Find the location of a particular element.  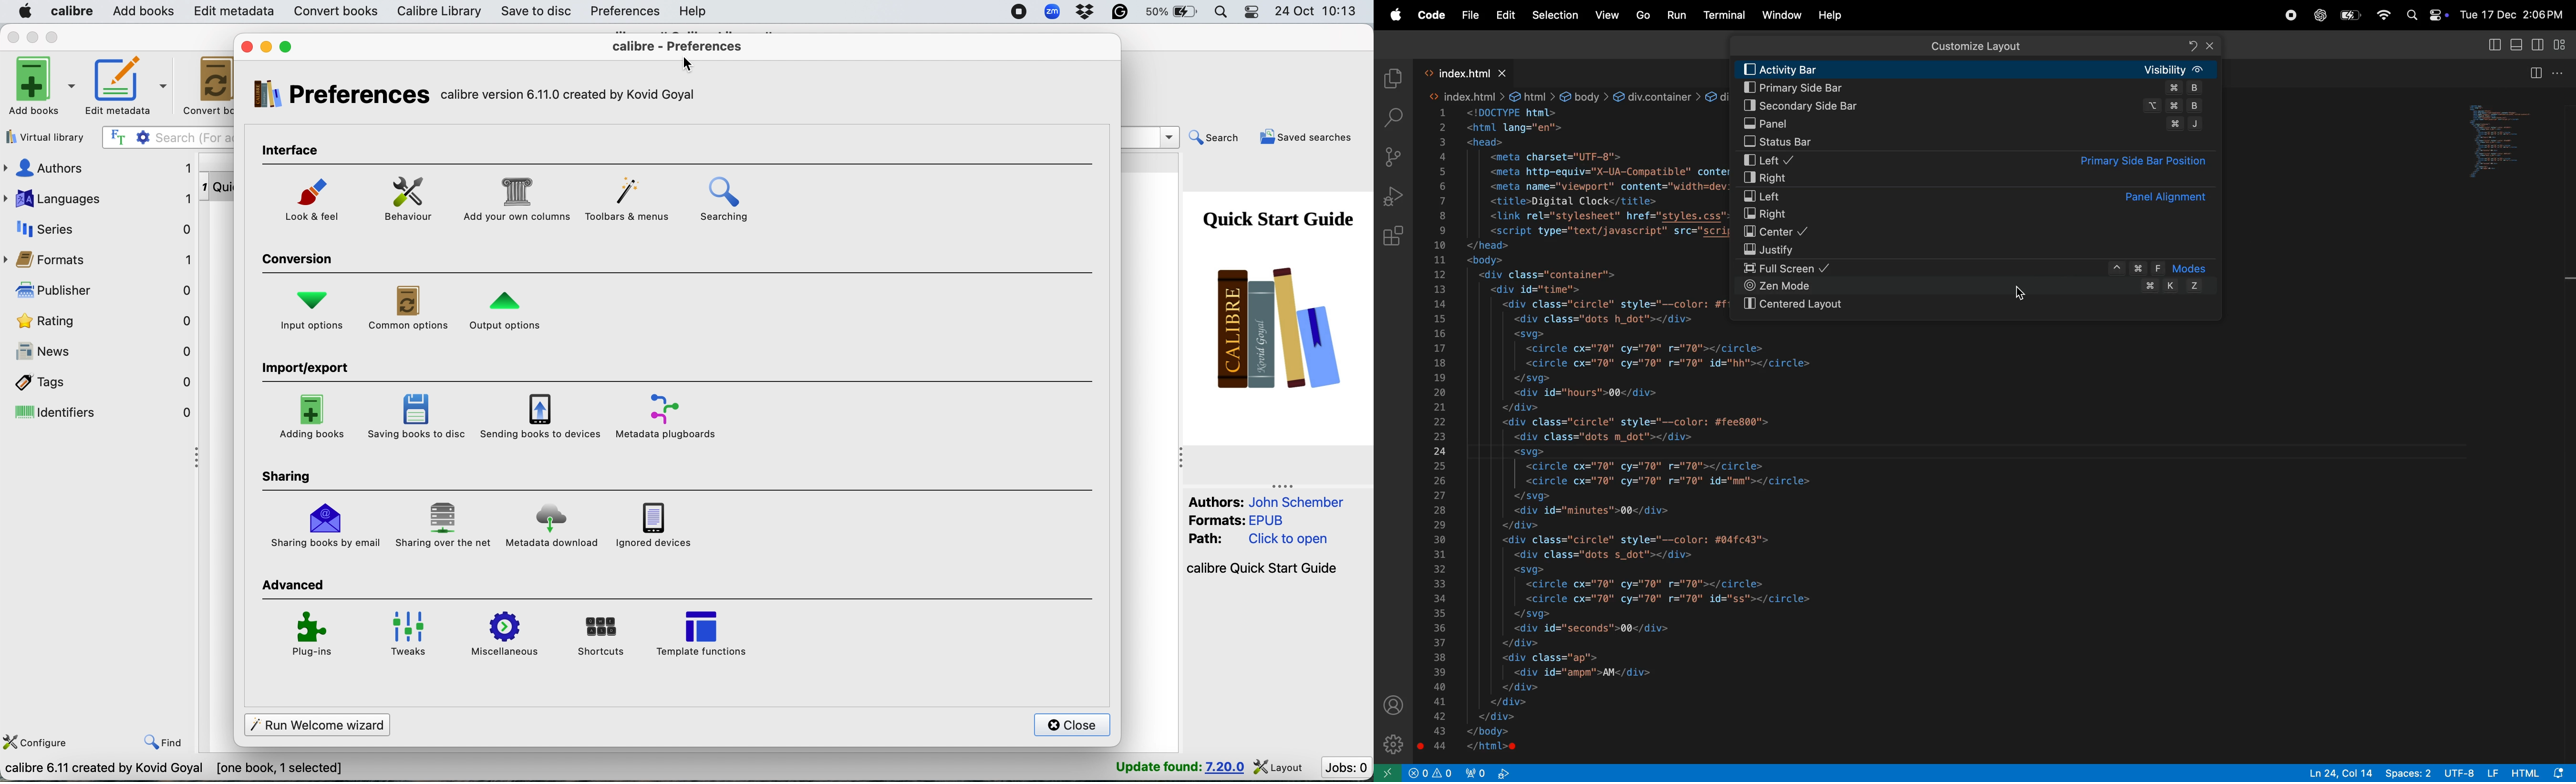

search is located at coordinates (1214, 137).